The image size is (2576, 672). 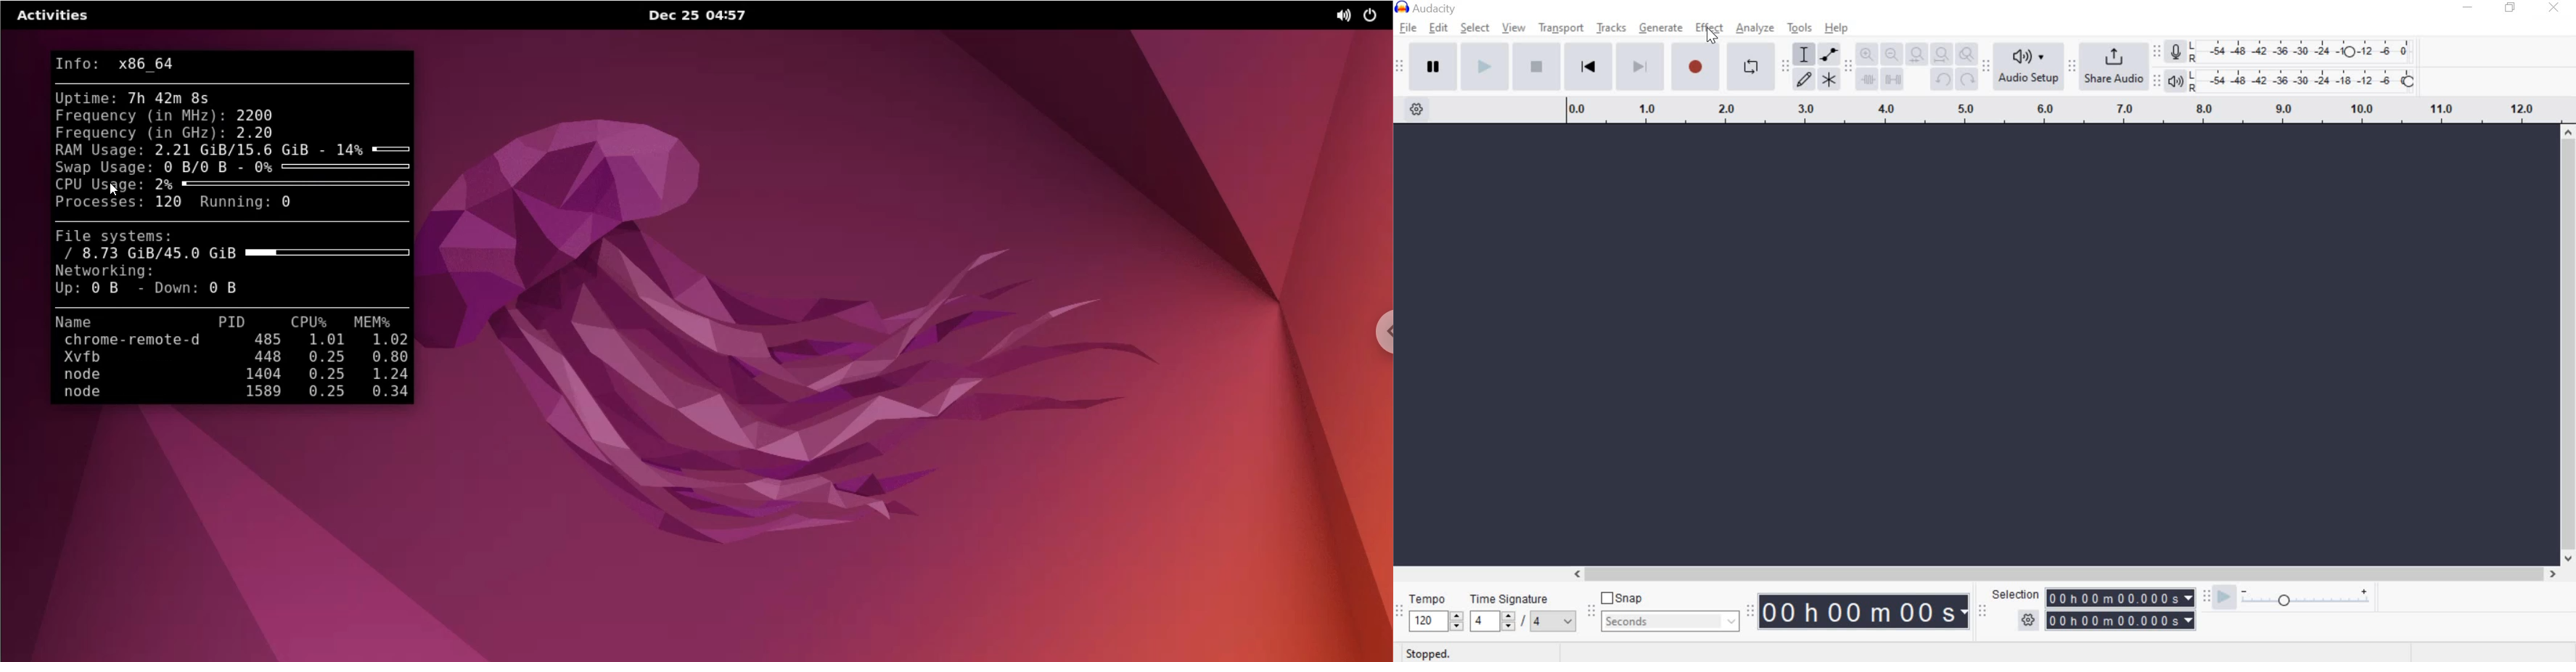 I want to click on play, so click(x=1483, y=68).